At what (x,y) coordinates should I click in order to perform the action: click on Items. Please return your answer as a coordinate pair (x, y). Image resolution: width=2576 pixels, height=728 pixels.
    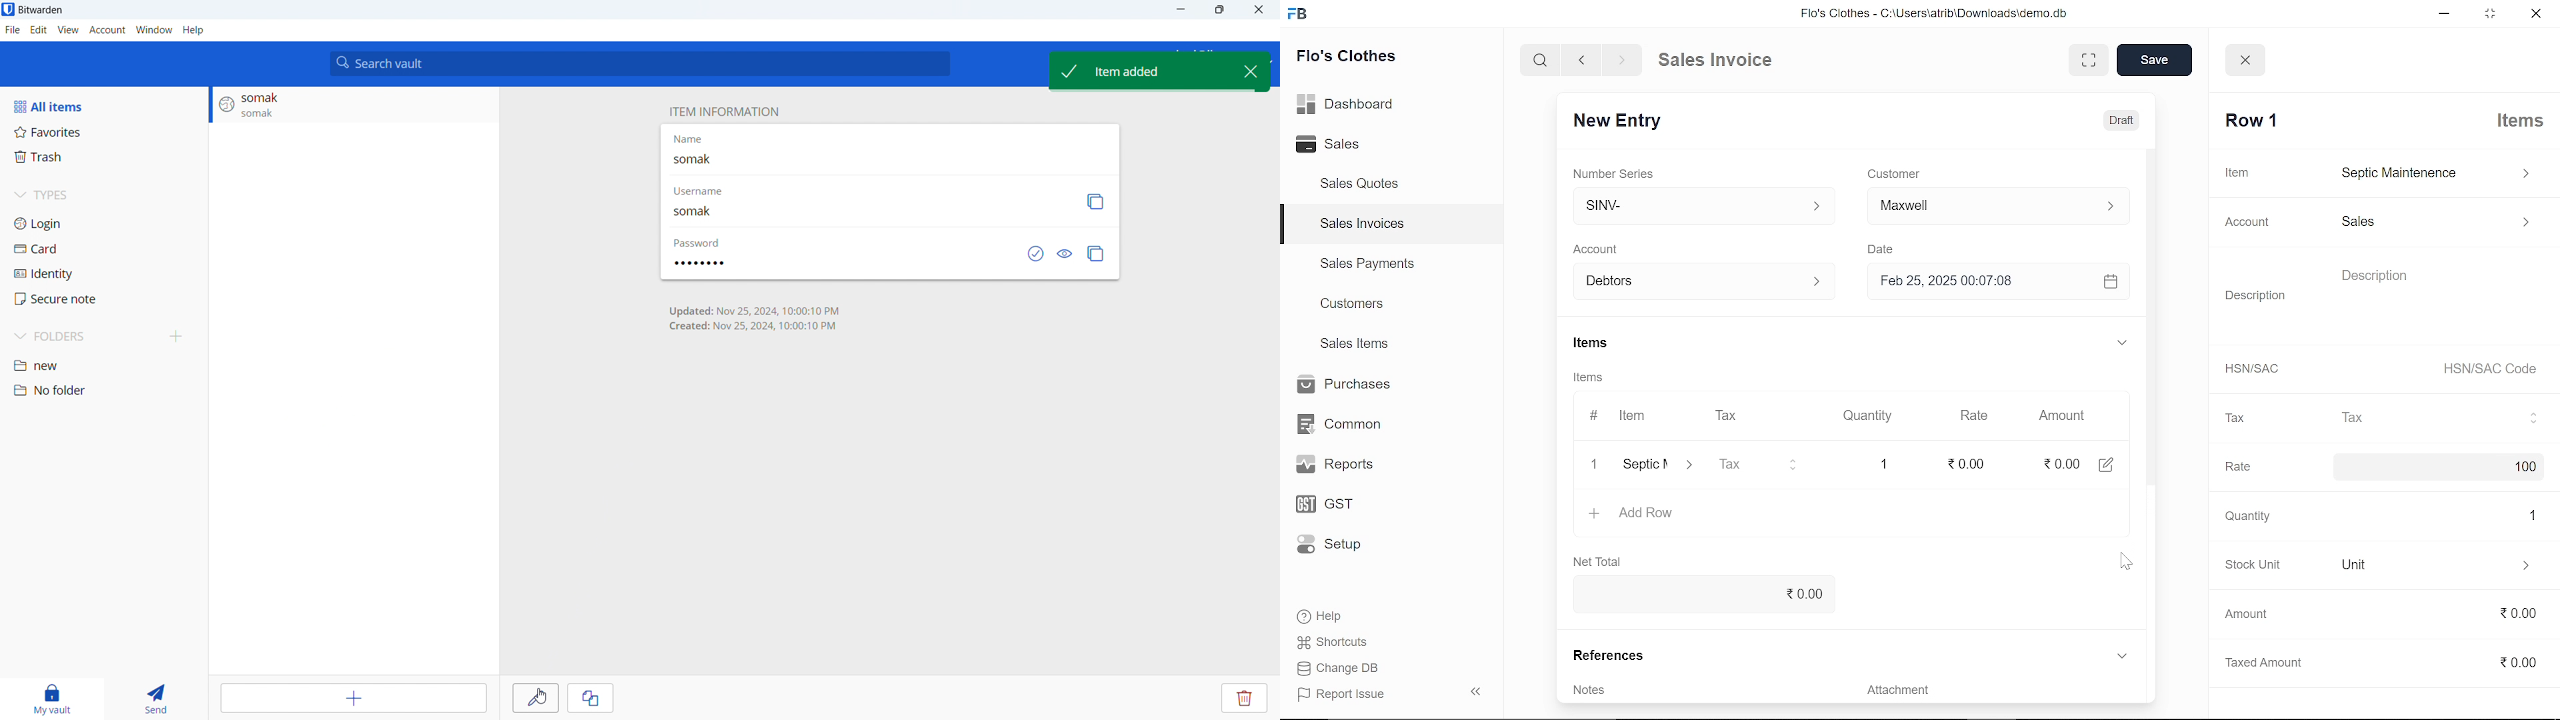
    Looking at the image, I should click on (2522, 123).